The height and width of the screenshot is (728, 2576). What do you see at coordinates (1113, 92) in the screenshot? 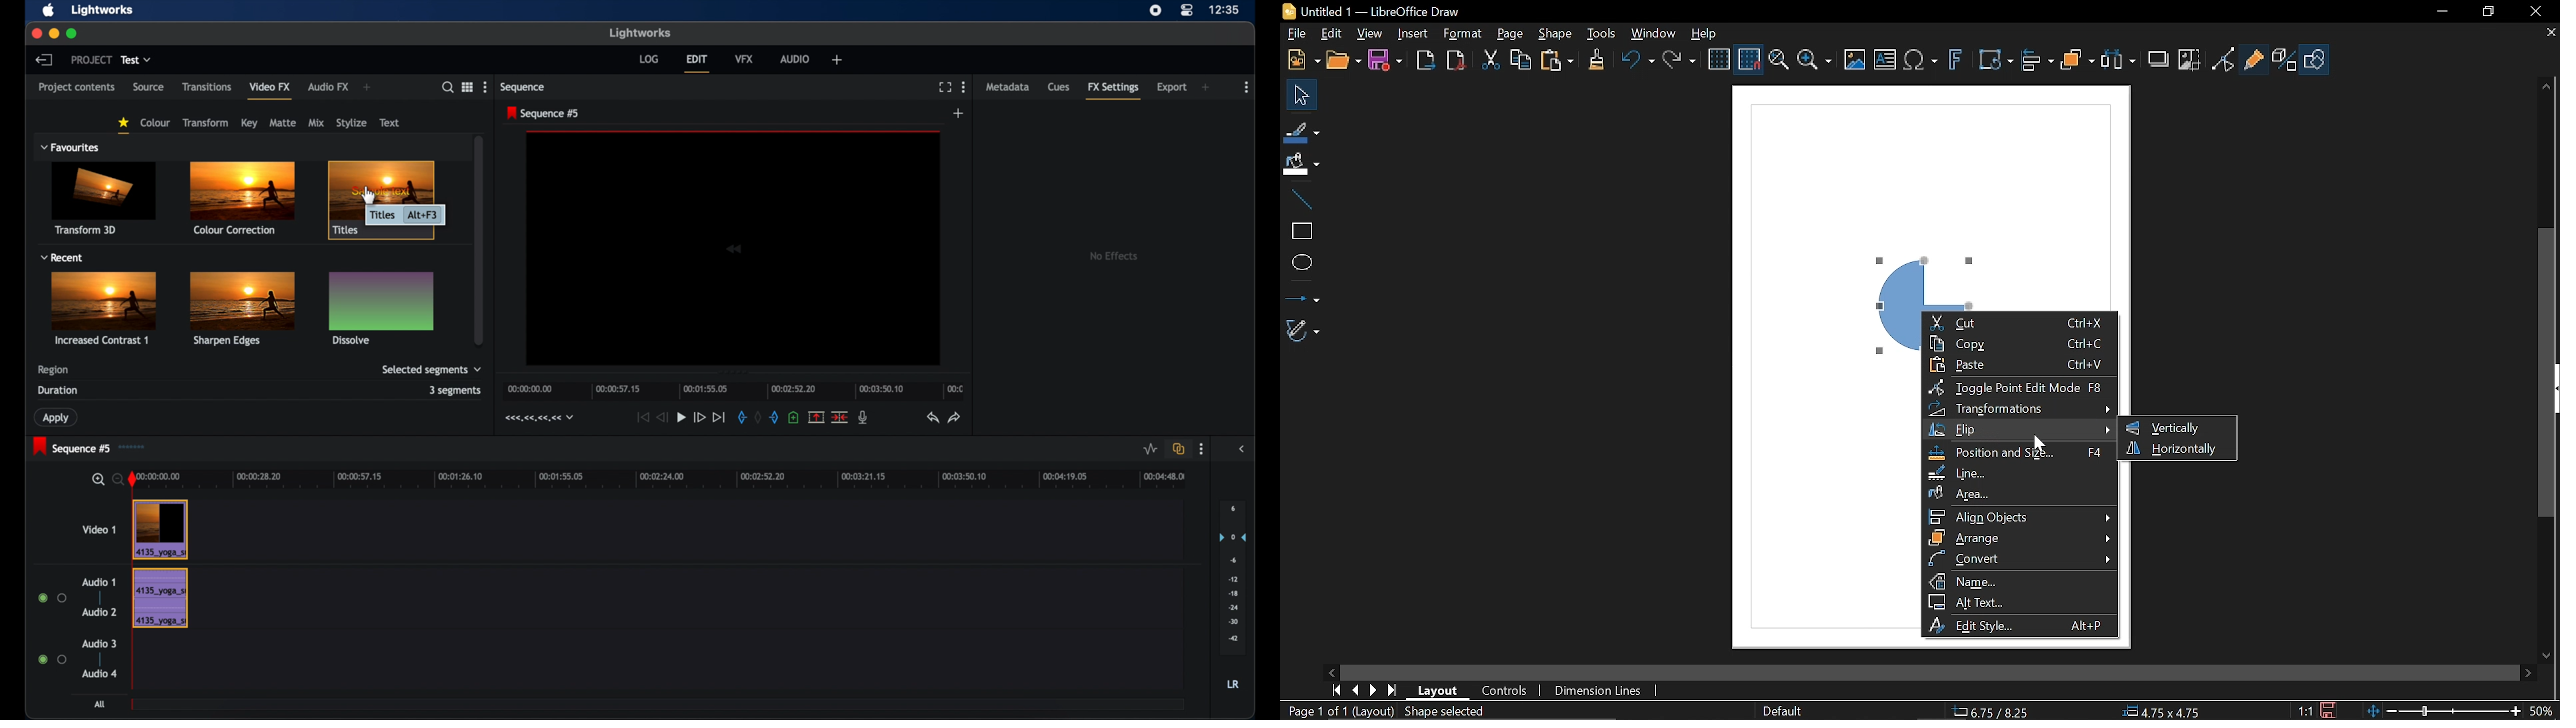
I see `fx settings` at bounding box center [1113, 92].